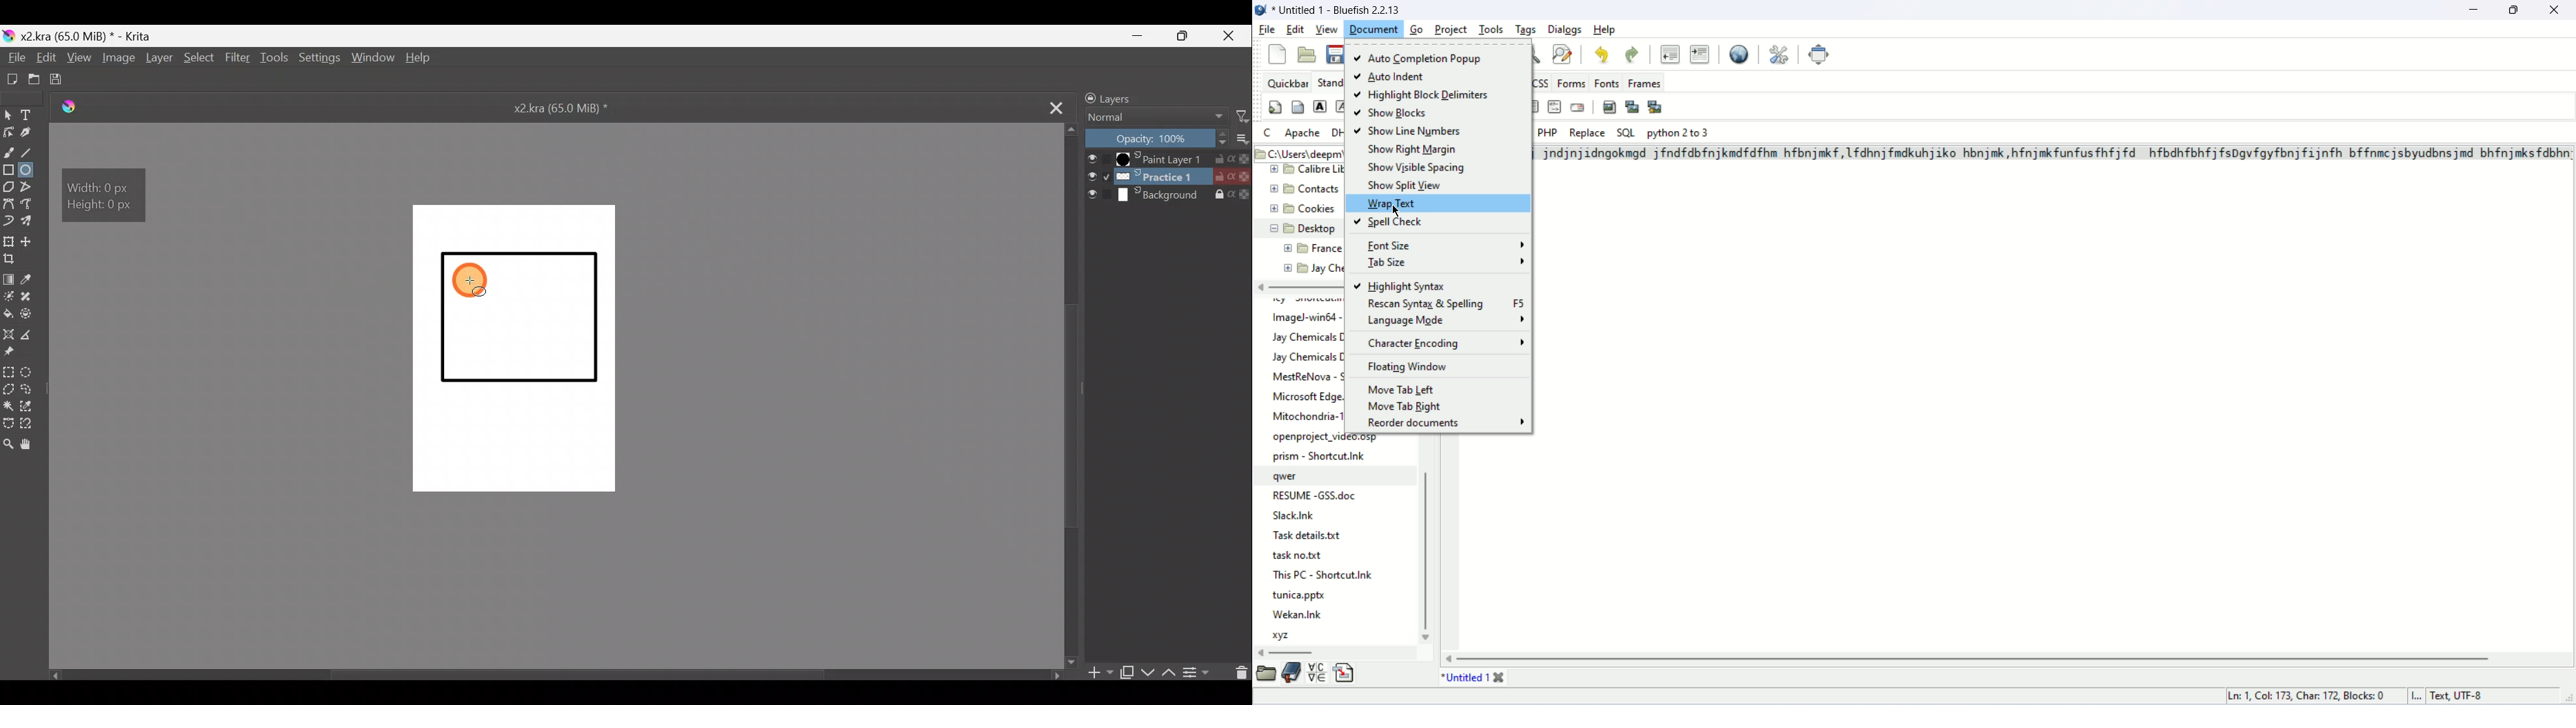 The width and height of the screenshot is (2576, 728). I want to click on show right margin, so click(1416, 150).